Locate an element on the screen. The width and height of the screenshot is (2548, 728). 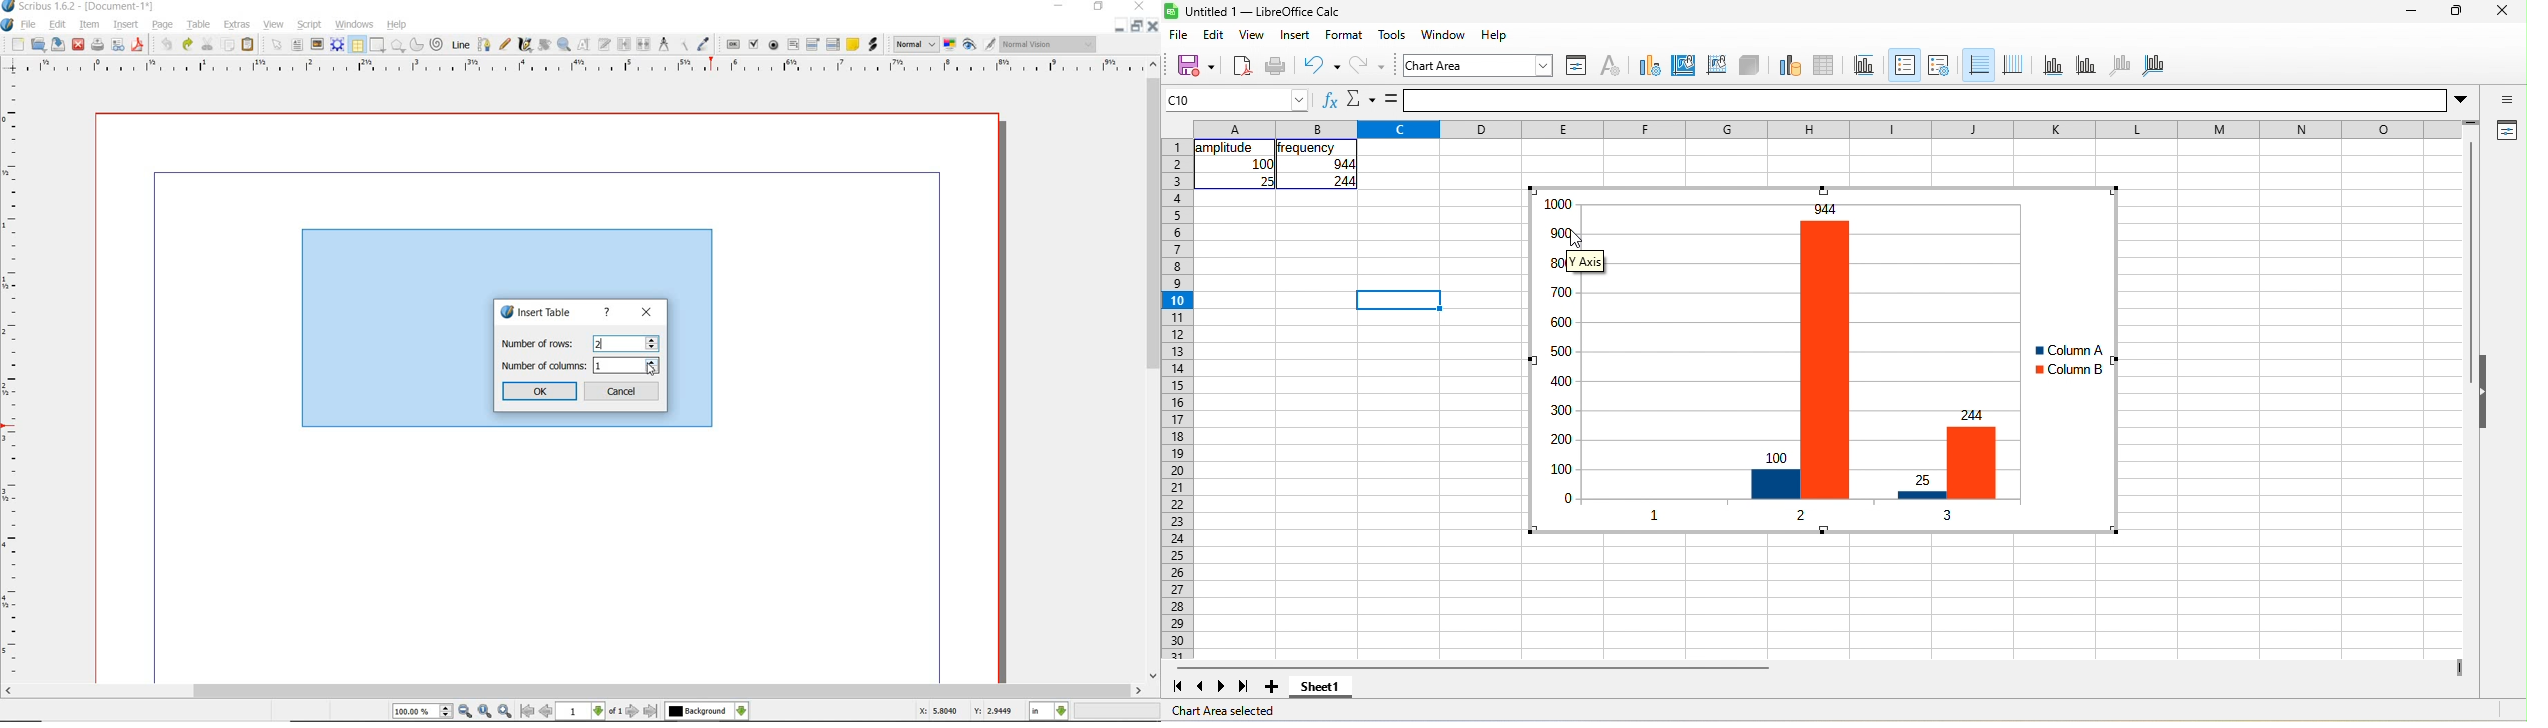
save is located at coordinates (1189, 65).